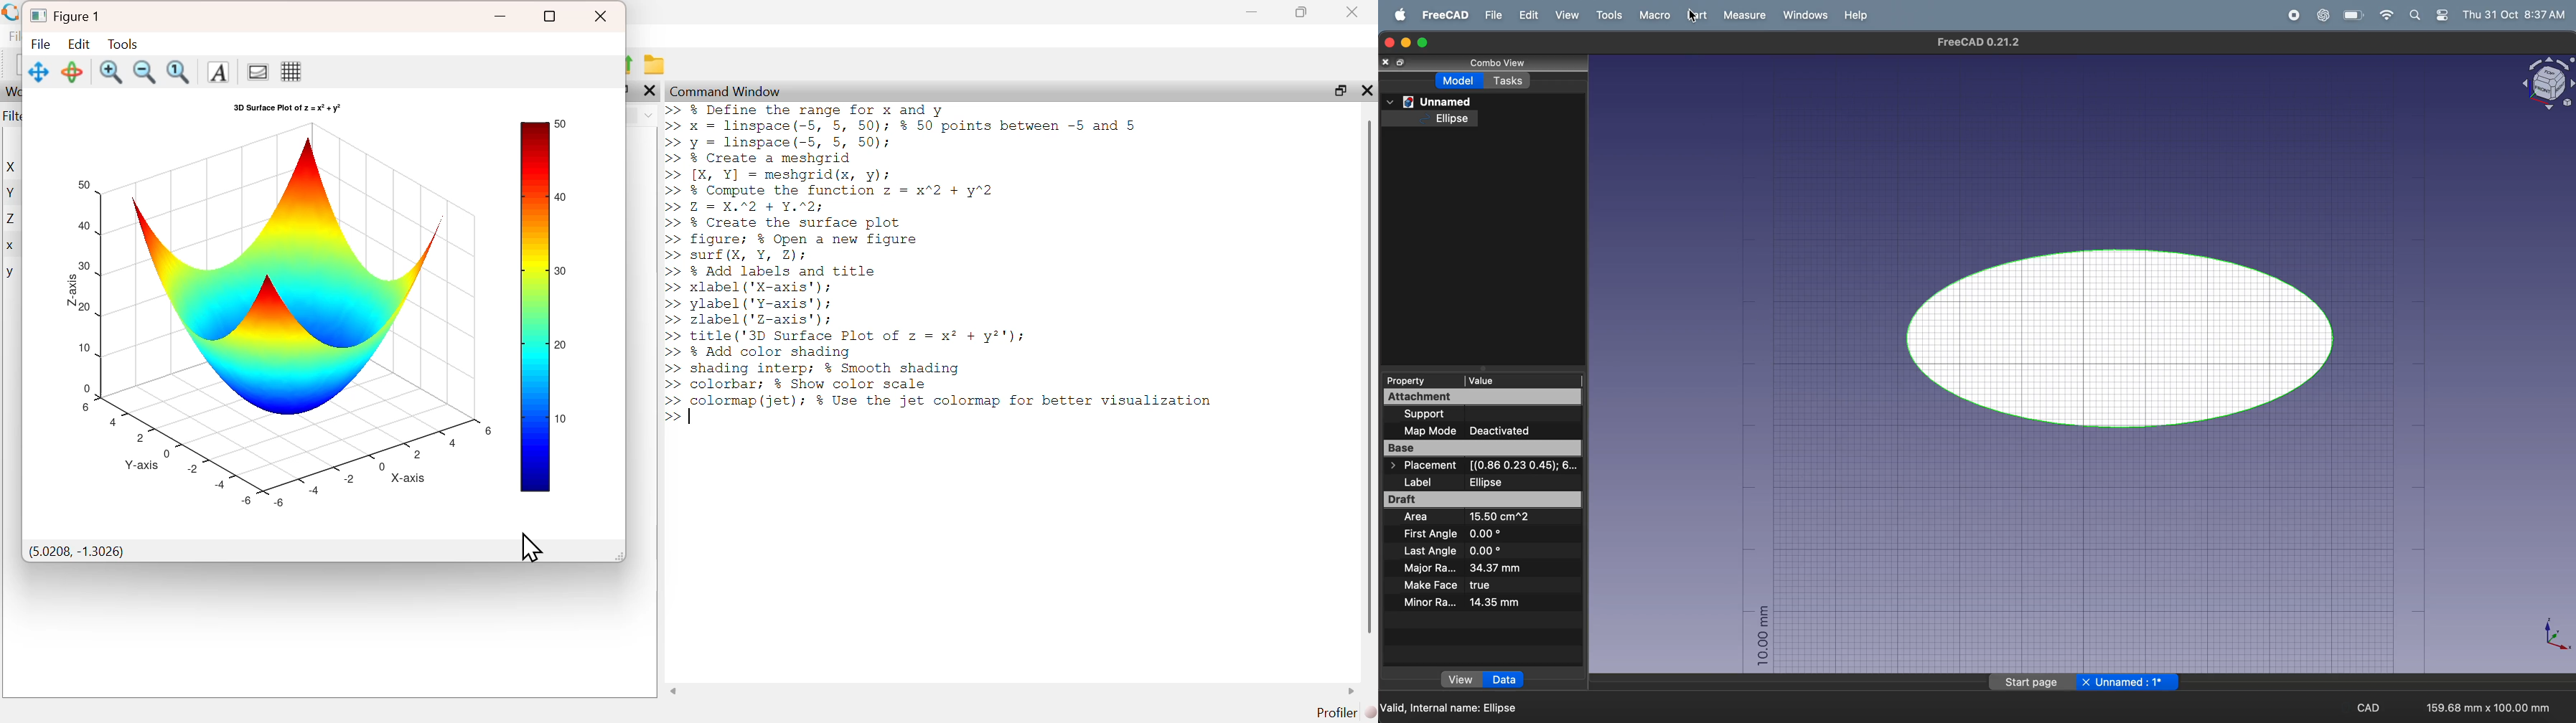 The width and height of the screenshot is (2576, 728). Describe the element at coordinates (1519, 379) in the screenshot. I see `value` at that location.